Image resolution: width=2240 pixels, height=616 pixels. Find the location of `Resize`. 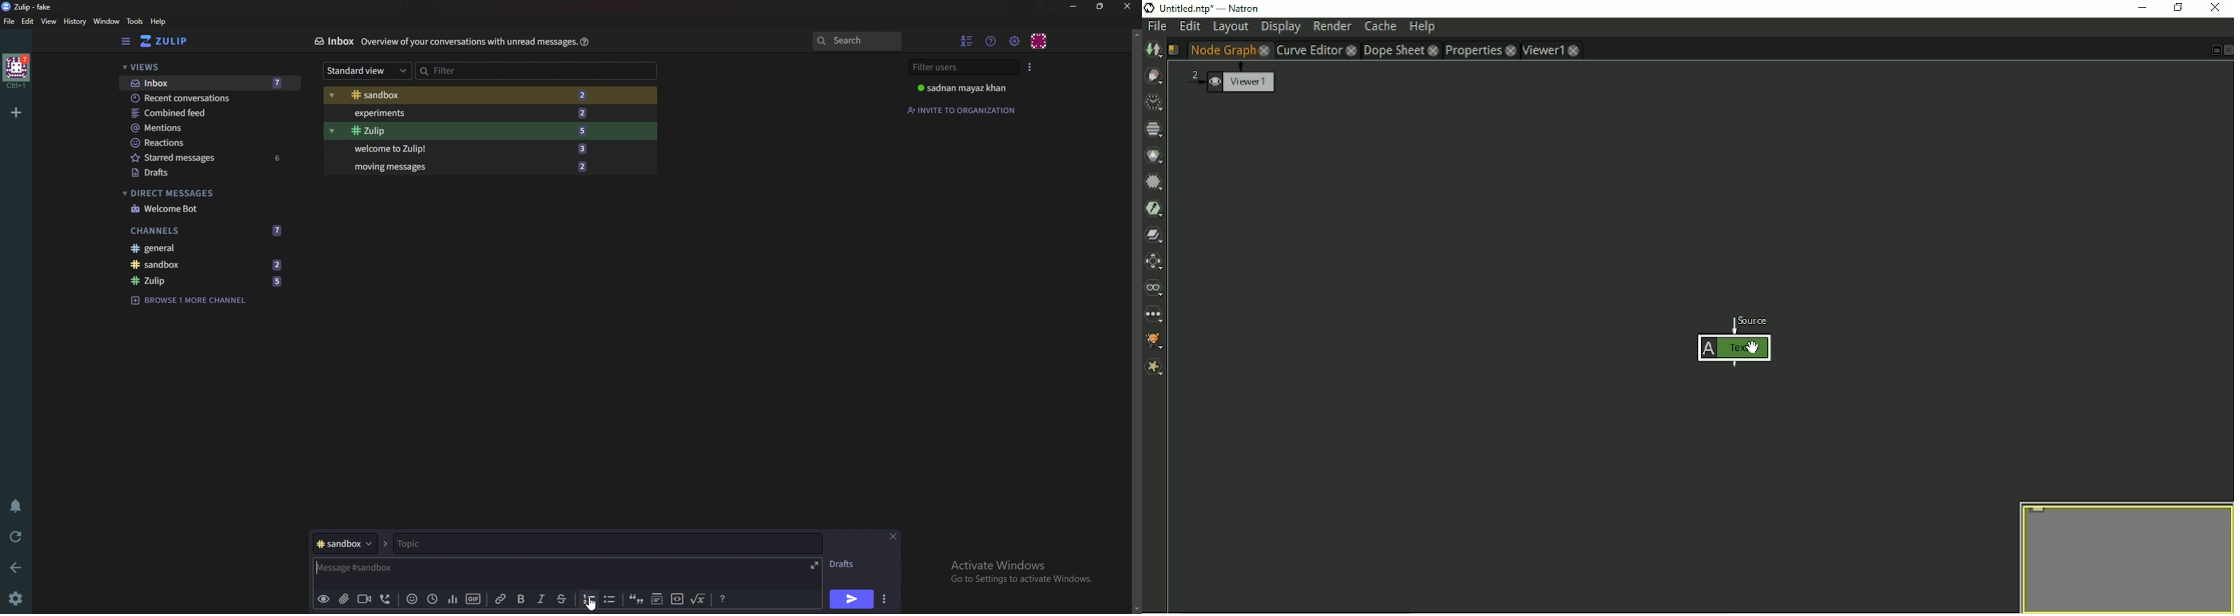

Resize is located at coordinates (1101, 7).